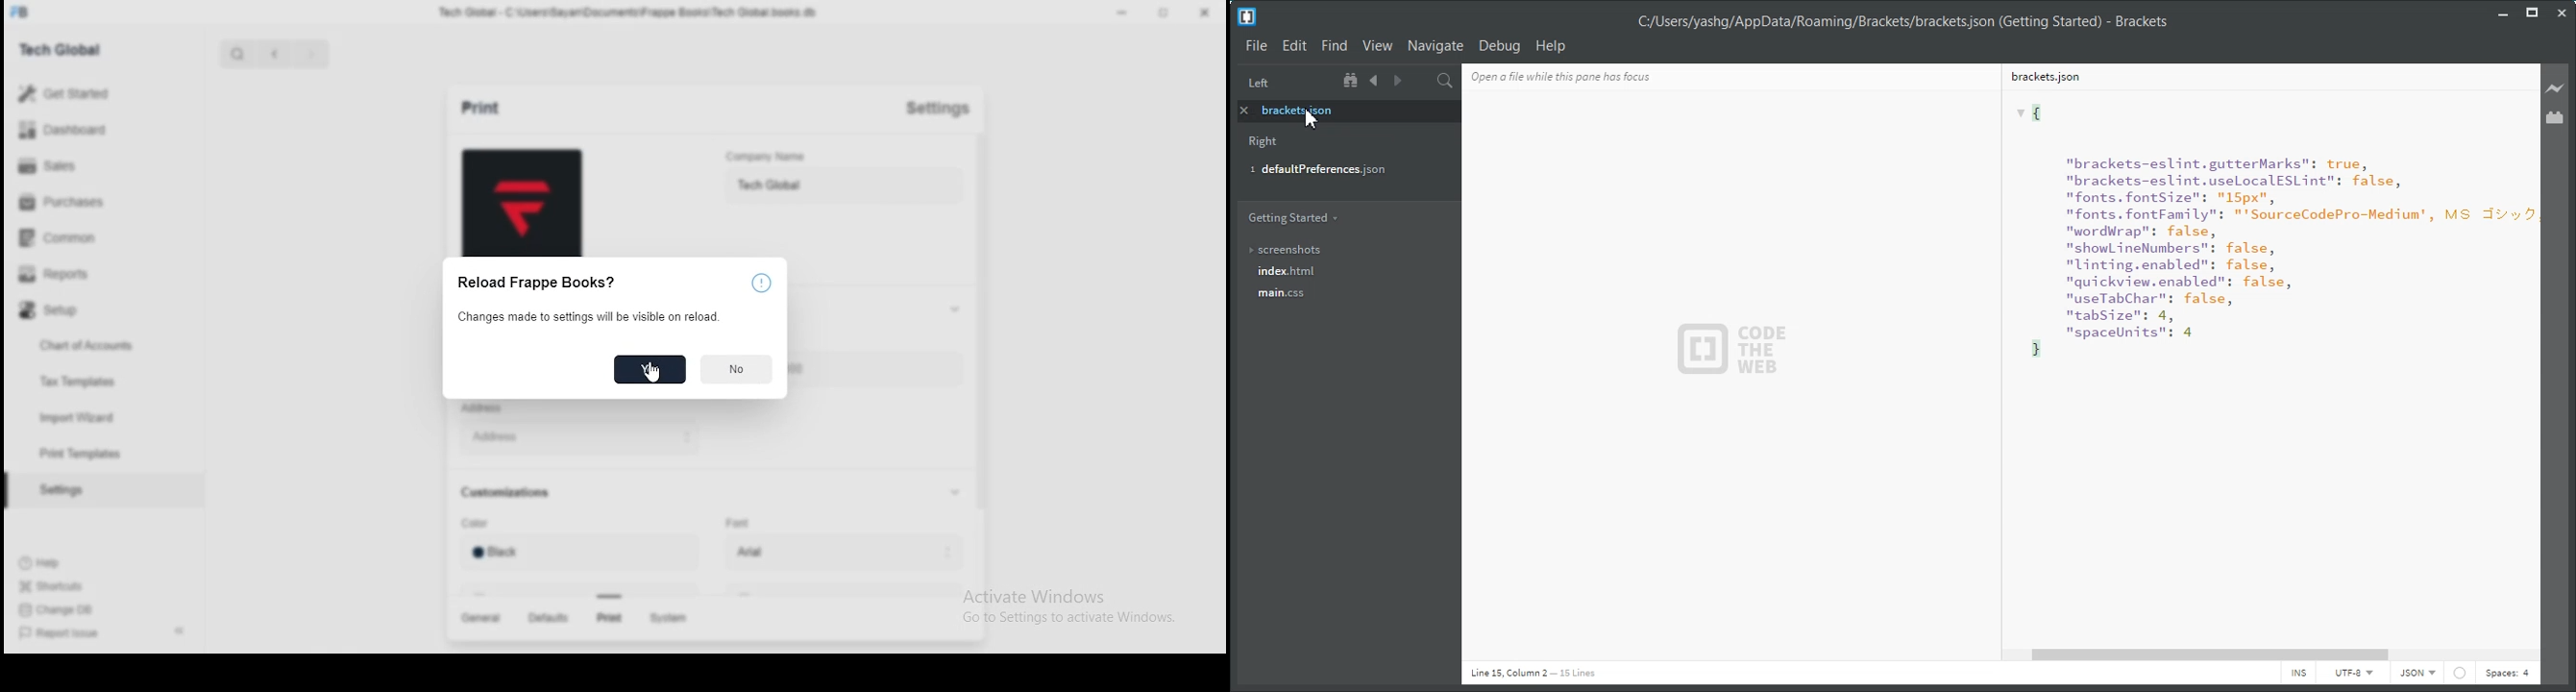 This screenshot has height=700, width=2576. I want to click on Horizontal Scroll Bar, so click(2276, 655).